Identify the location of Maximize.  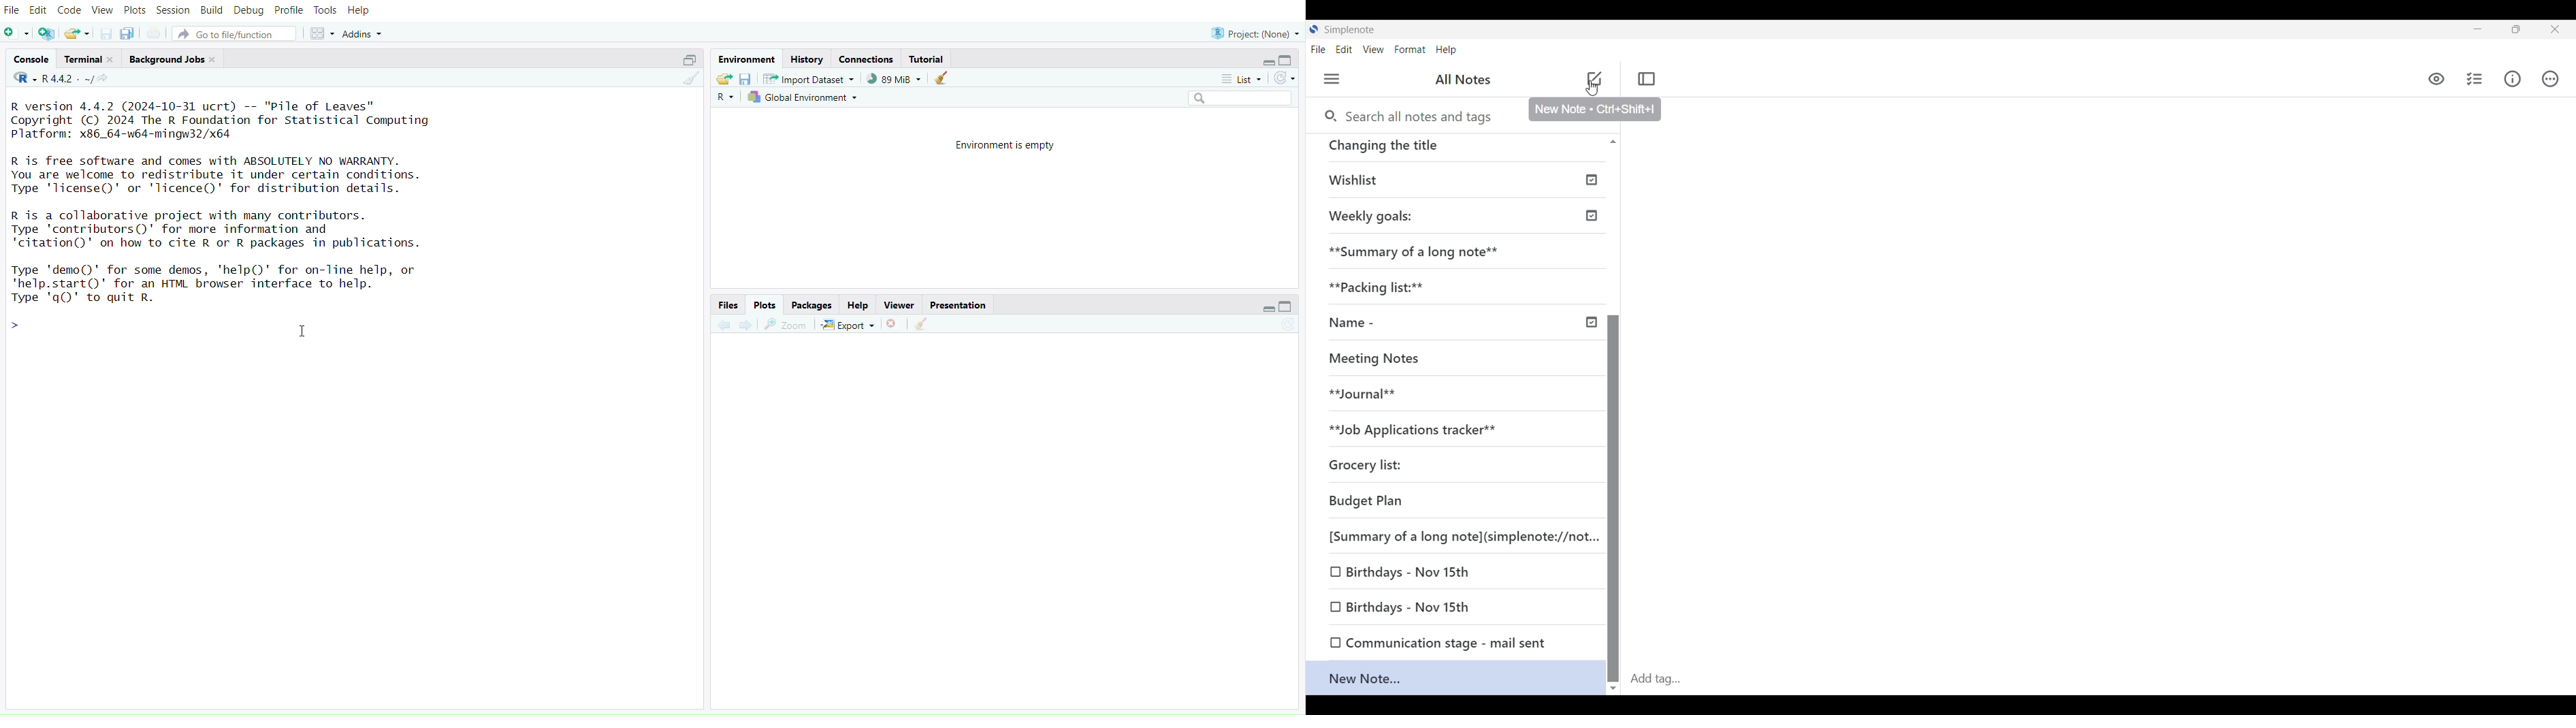
(1288, 305).